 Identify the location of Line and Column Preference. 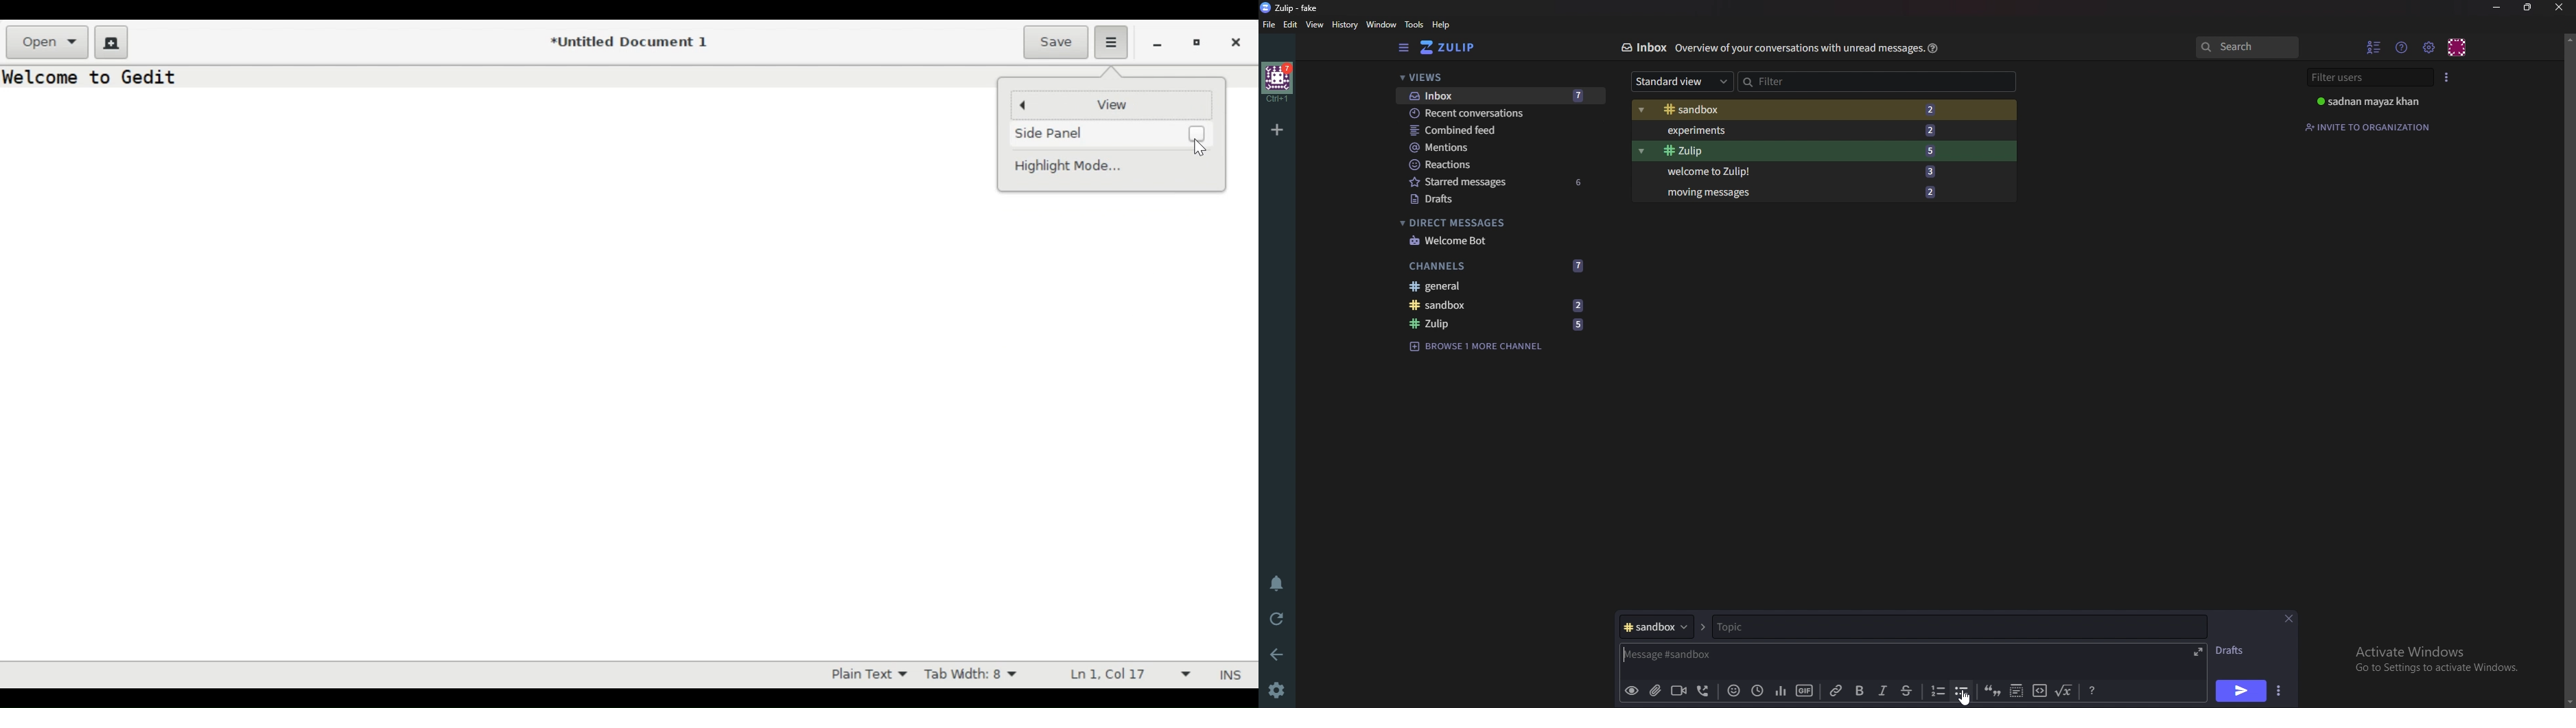
(1126, 675).